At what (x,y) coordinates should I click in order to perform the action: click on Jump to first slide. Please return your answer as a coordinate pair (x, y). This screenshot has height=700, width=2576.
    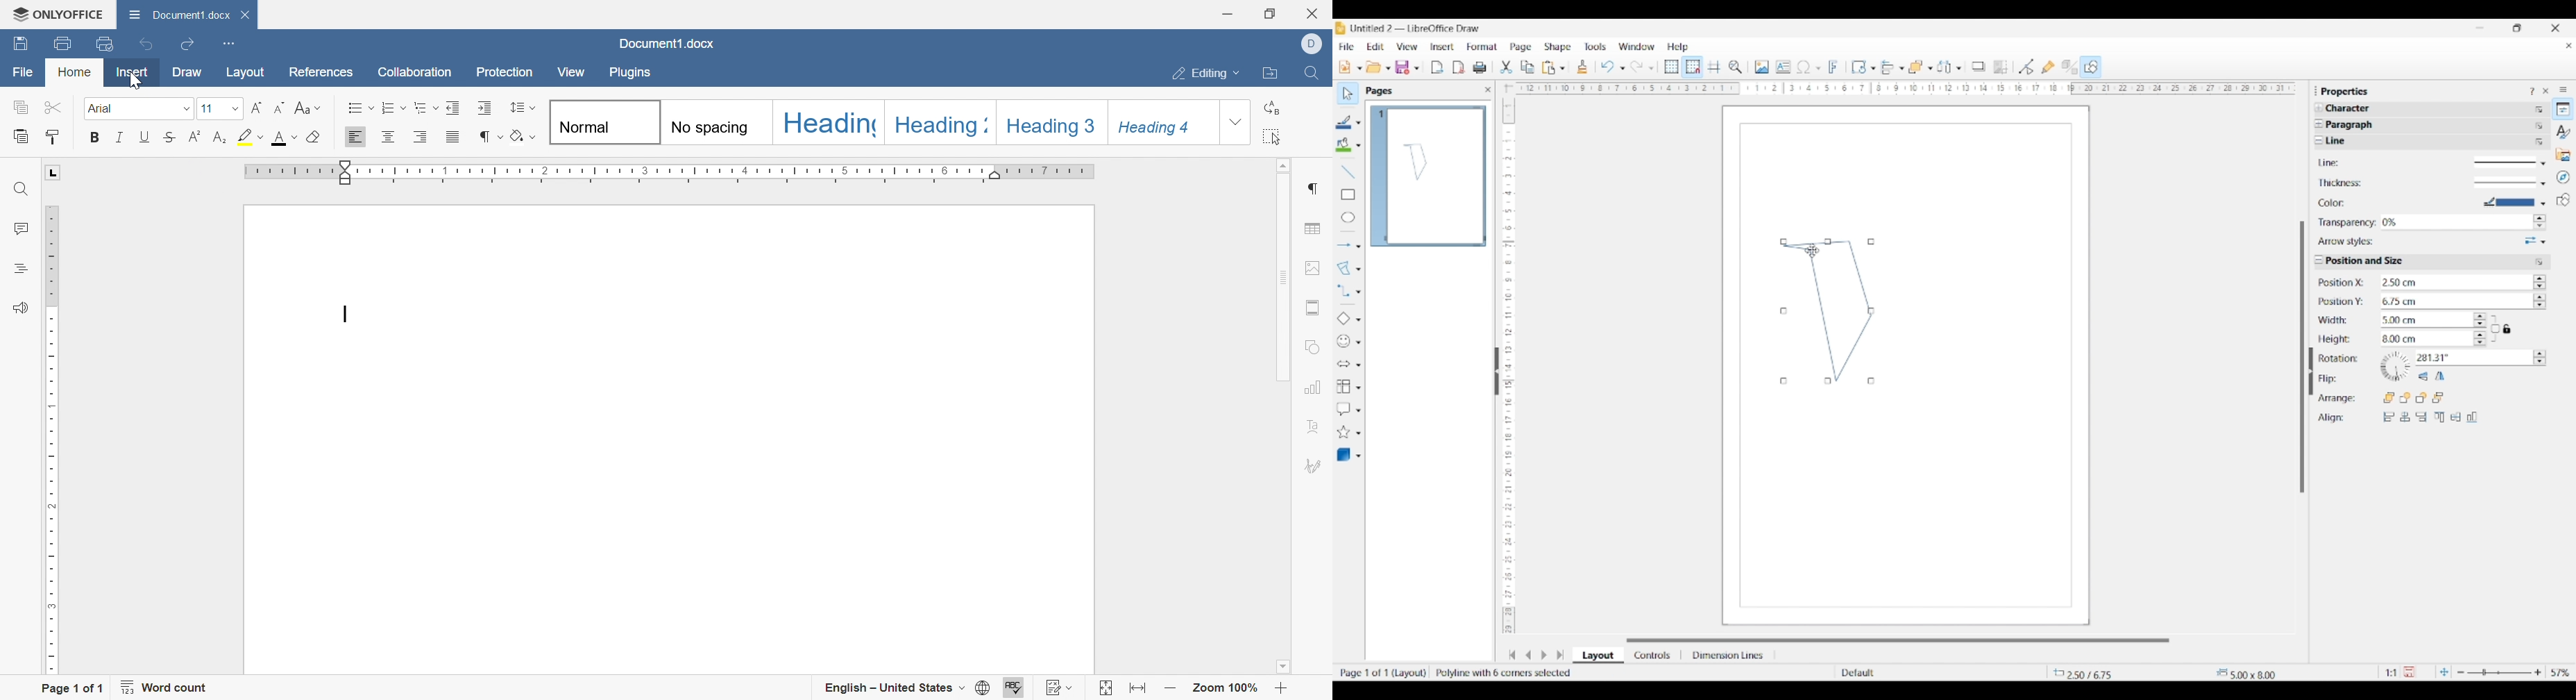
    Looking at the image, I should click on (1512, 655).